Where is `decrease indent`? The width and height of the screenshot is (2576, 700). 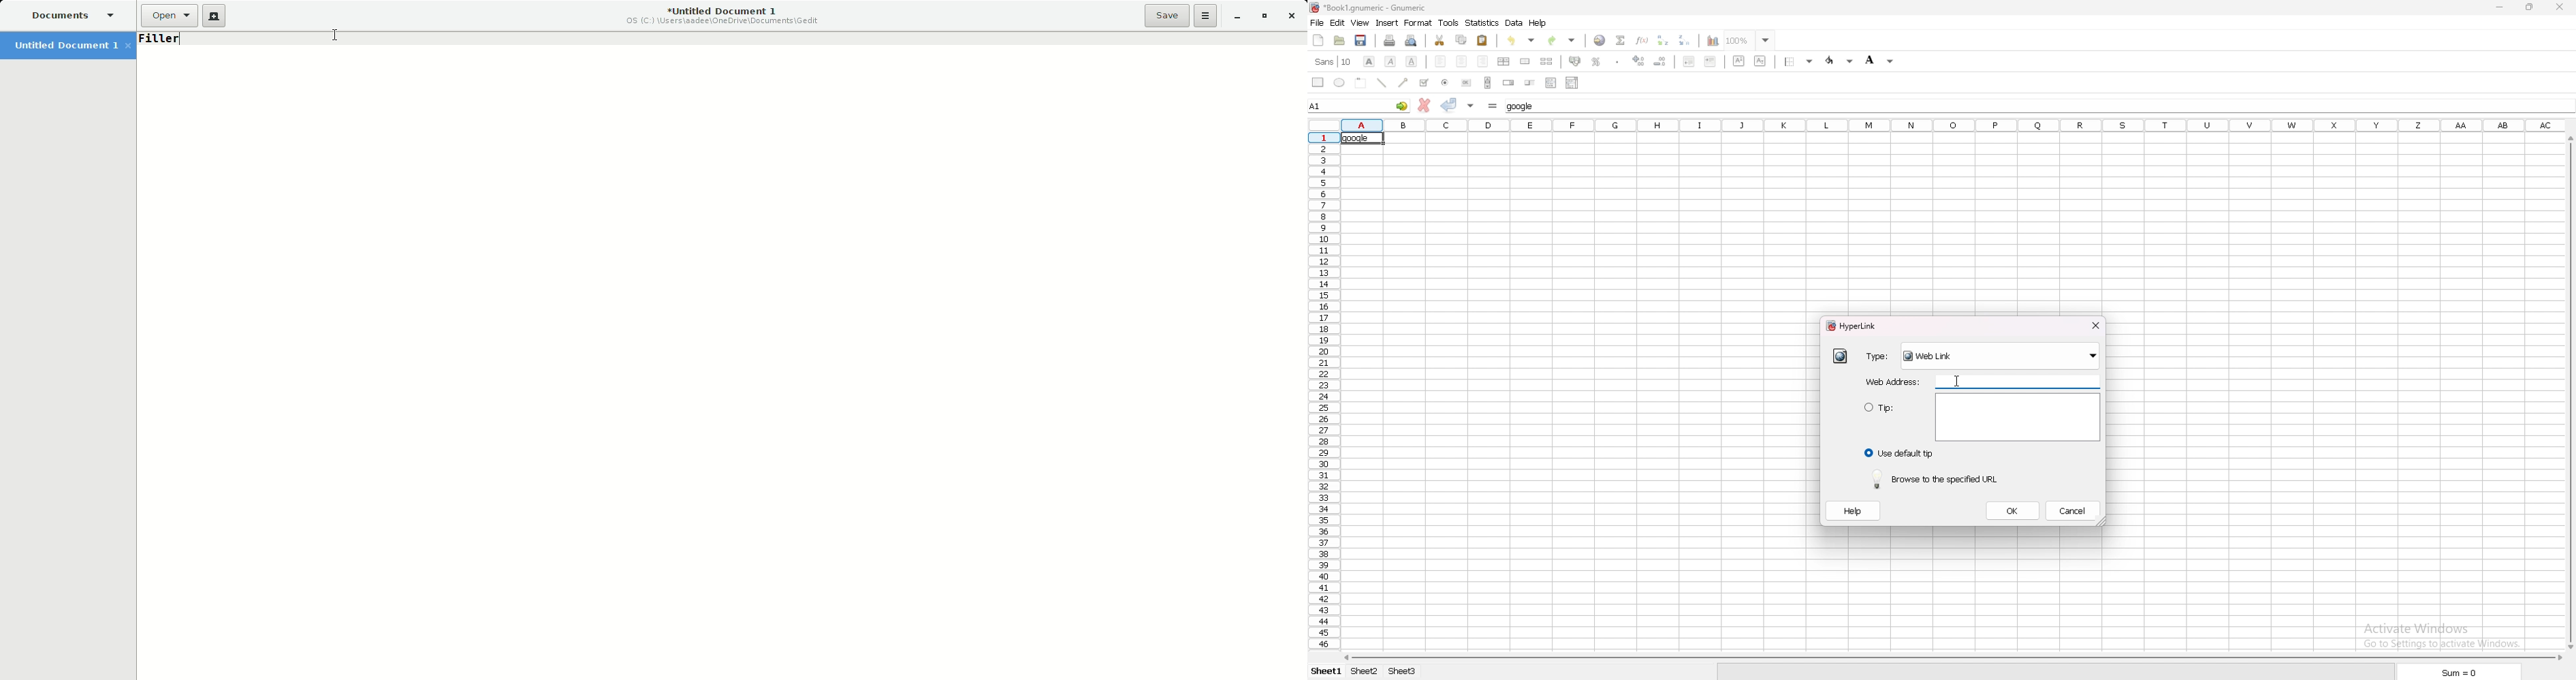 decrease indent is located at coordinates (1688, 61).